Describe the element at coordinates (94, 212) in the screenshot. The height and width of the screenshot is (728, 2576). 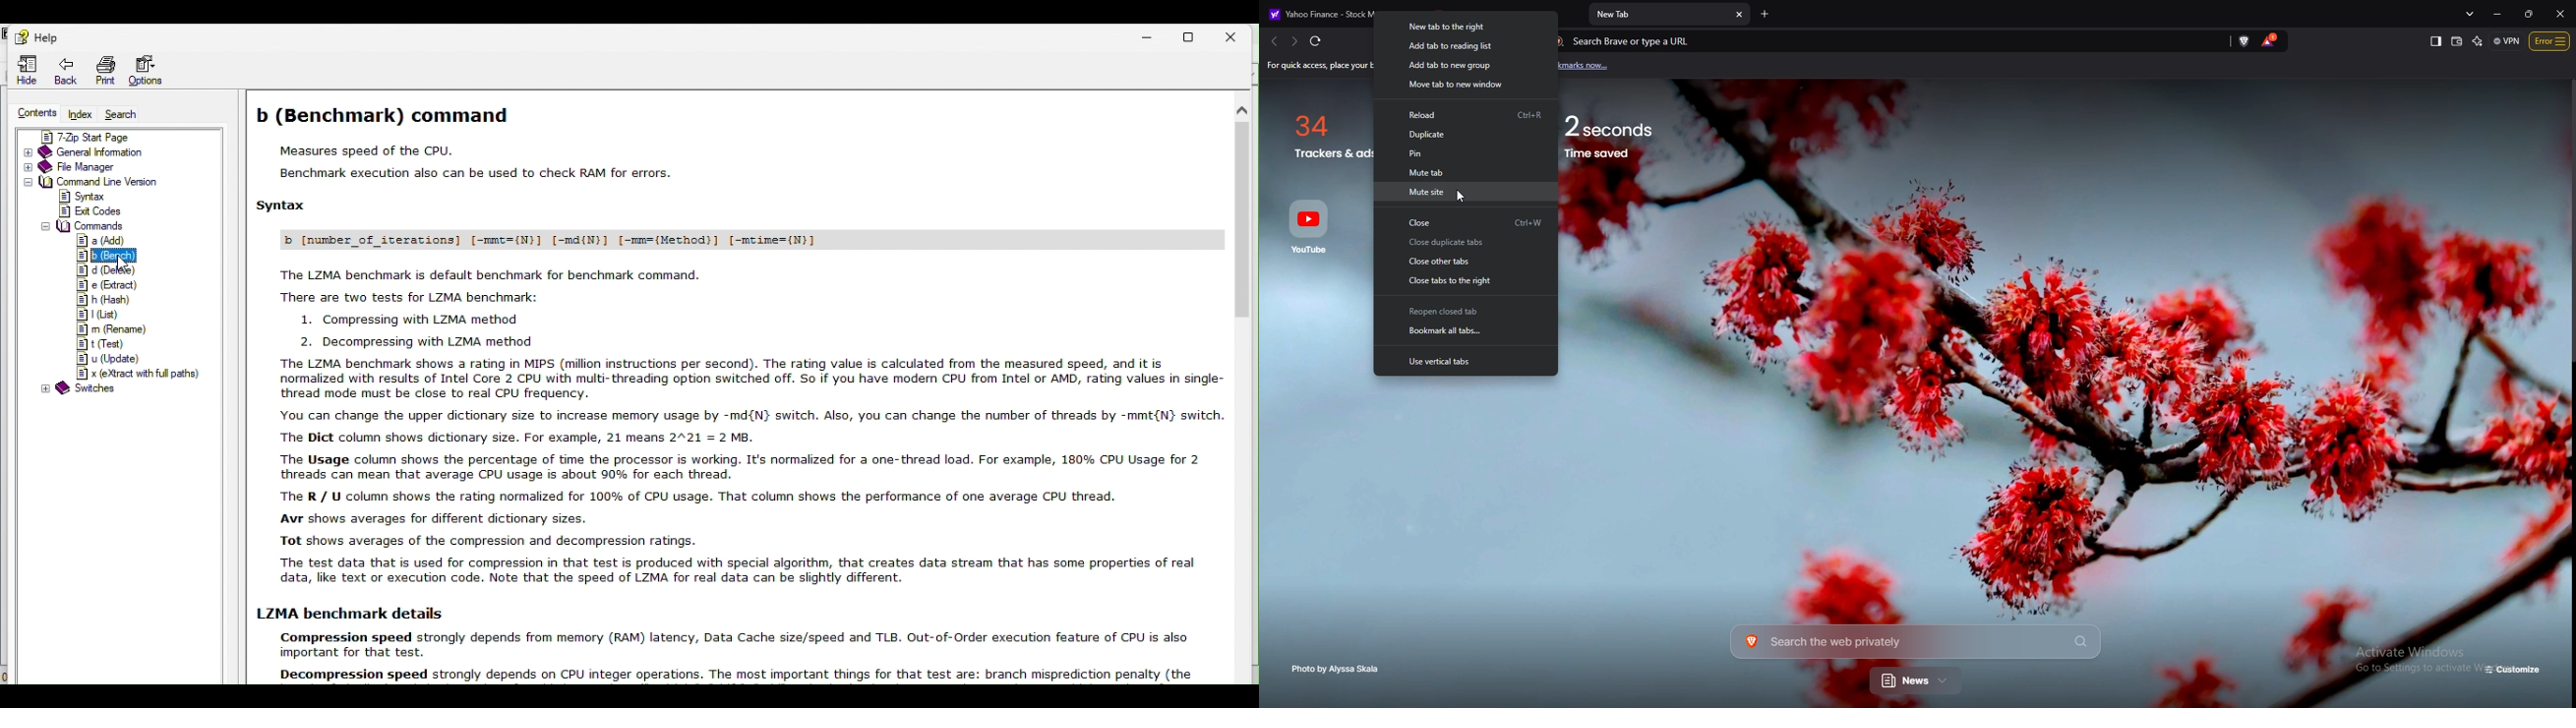
I see `exit` at that location.